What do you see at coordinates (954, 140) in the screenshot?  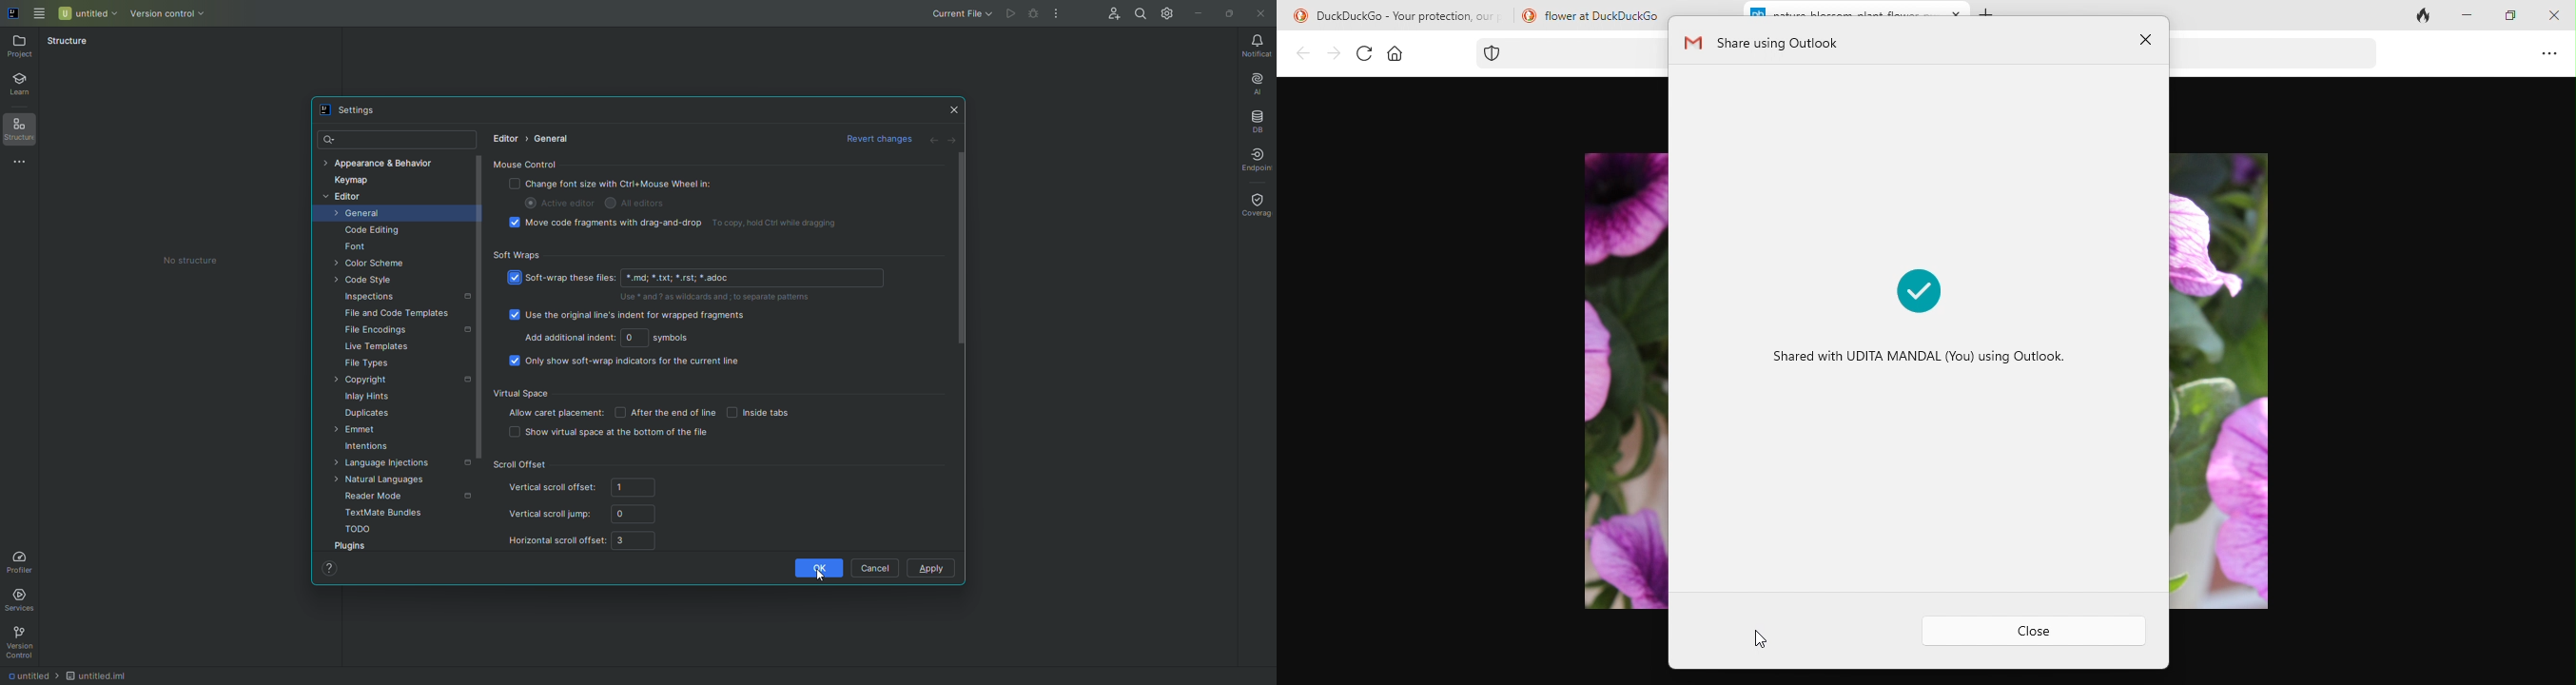 I see `Forward` at bounding box center [954, 140].